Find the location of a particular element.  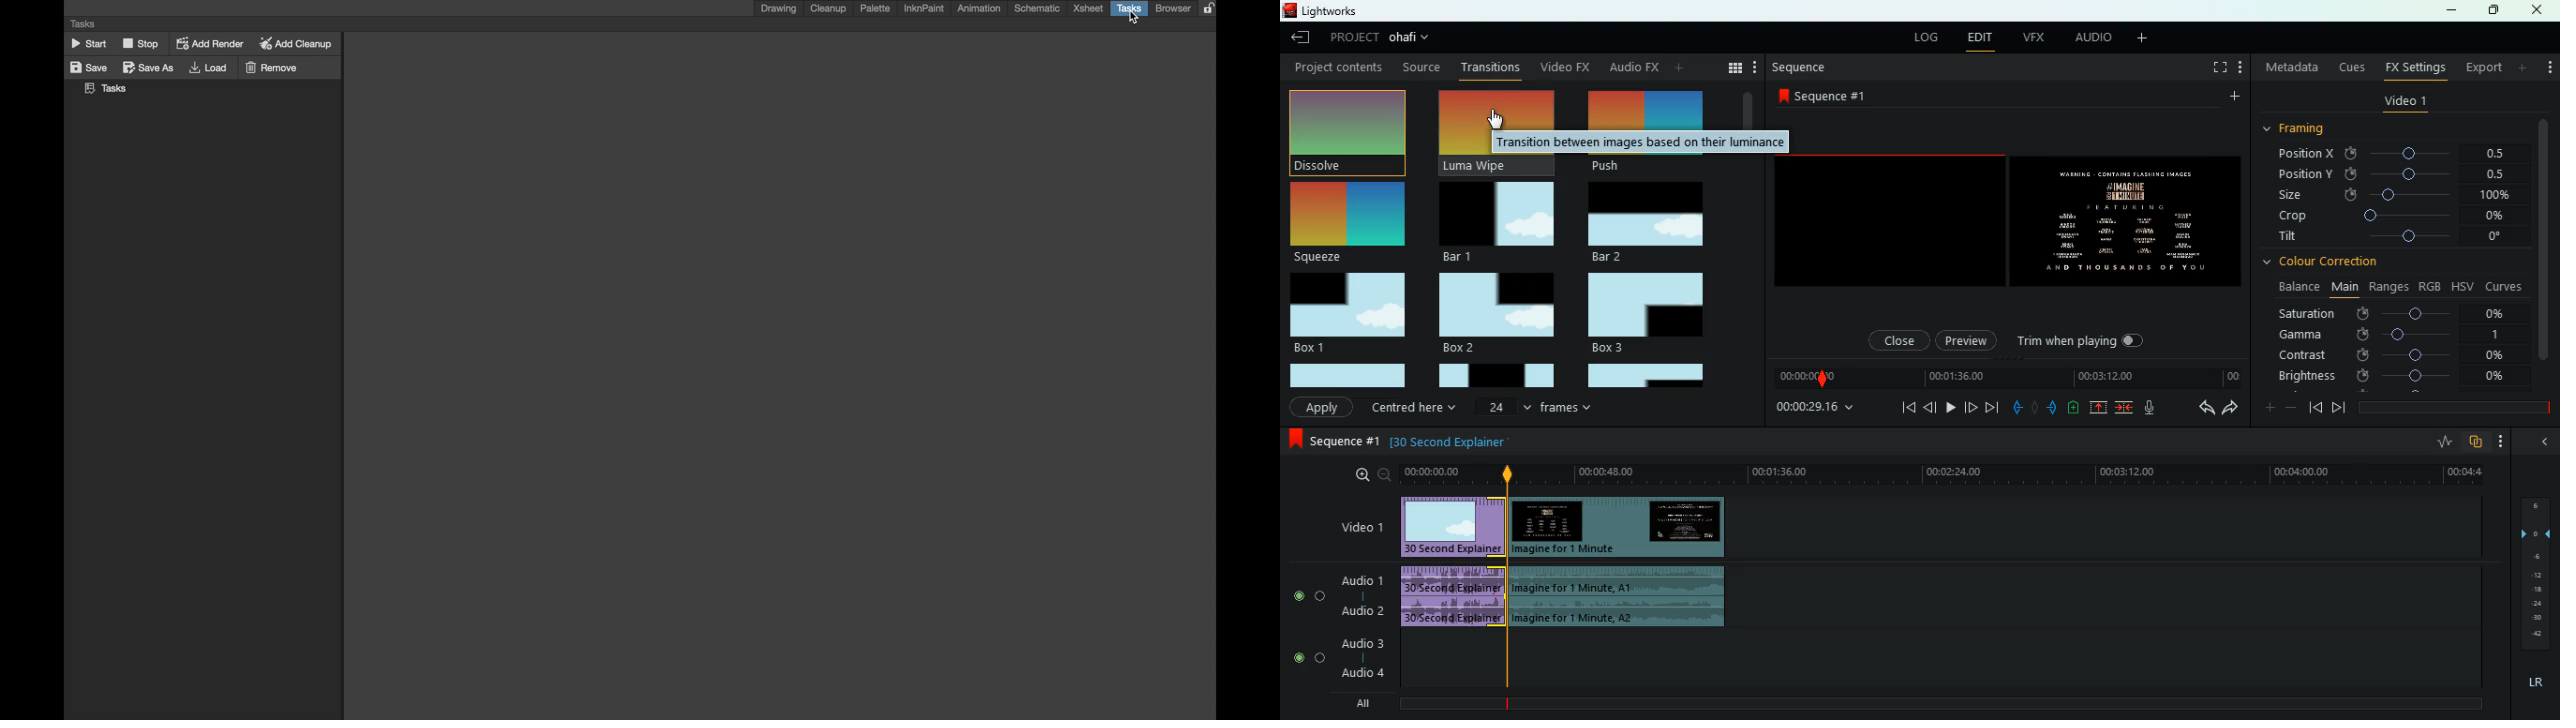

trim when playing is located at coordinates (2085, 341).